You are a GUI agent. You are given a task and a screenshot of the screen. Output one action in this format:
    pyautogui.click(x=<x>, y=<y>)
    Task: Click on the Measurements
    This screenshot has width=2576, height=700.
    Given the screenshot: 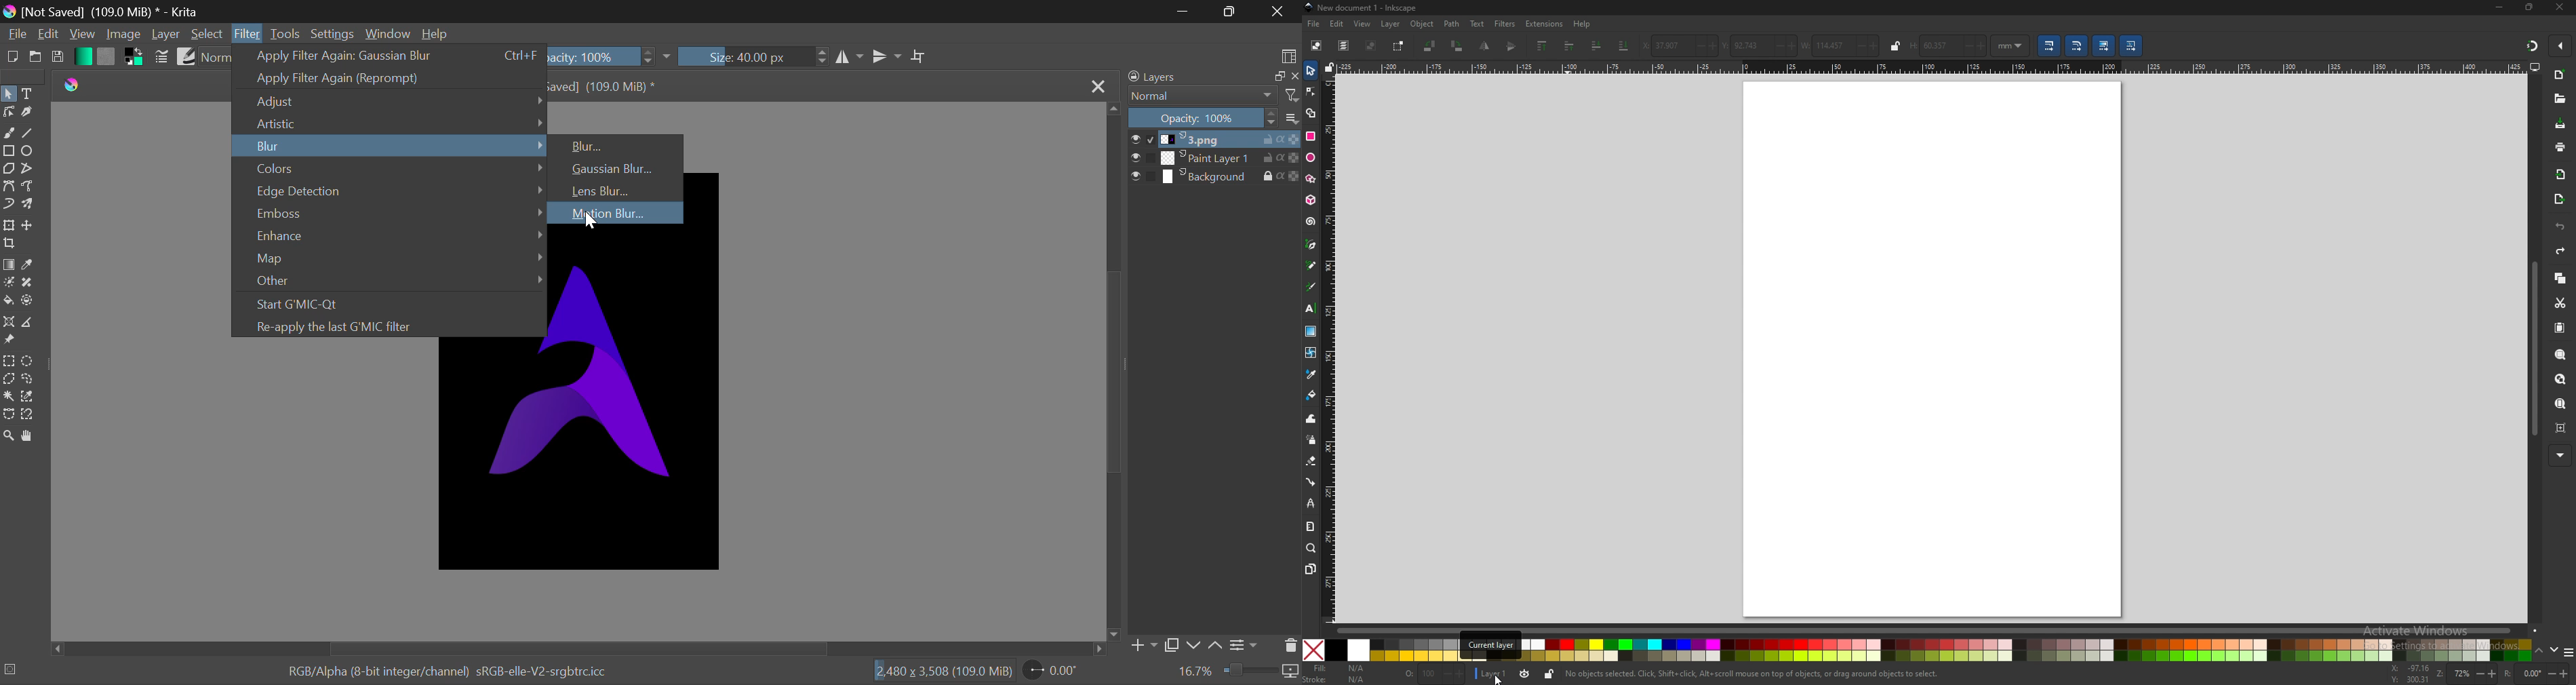 What is the action you would take?
    pyautogui.click(x=31, y=322)
    